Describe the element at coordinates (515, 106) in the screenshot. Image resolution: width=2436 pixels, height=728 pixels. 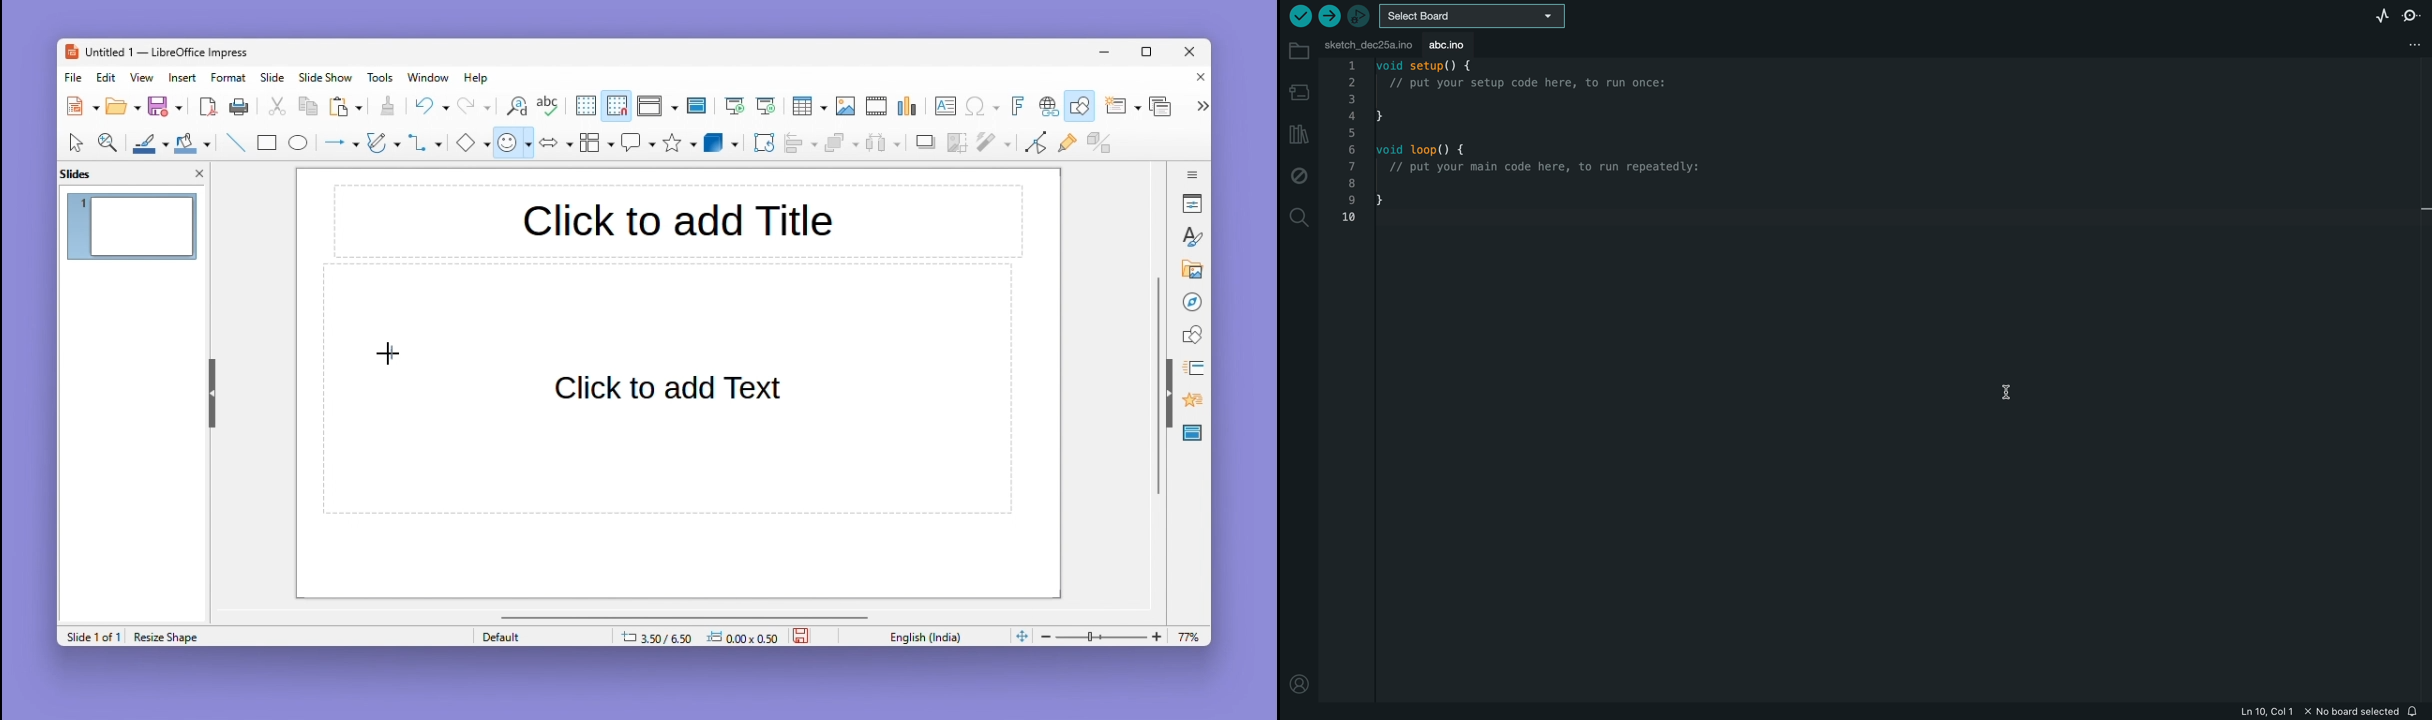
I see `find and replace` at that location.